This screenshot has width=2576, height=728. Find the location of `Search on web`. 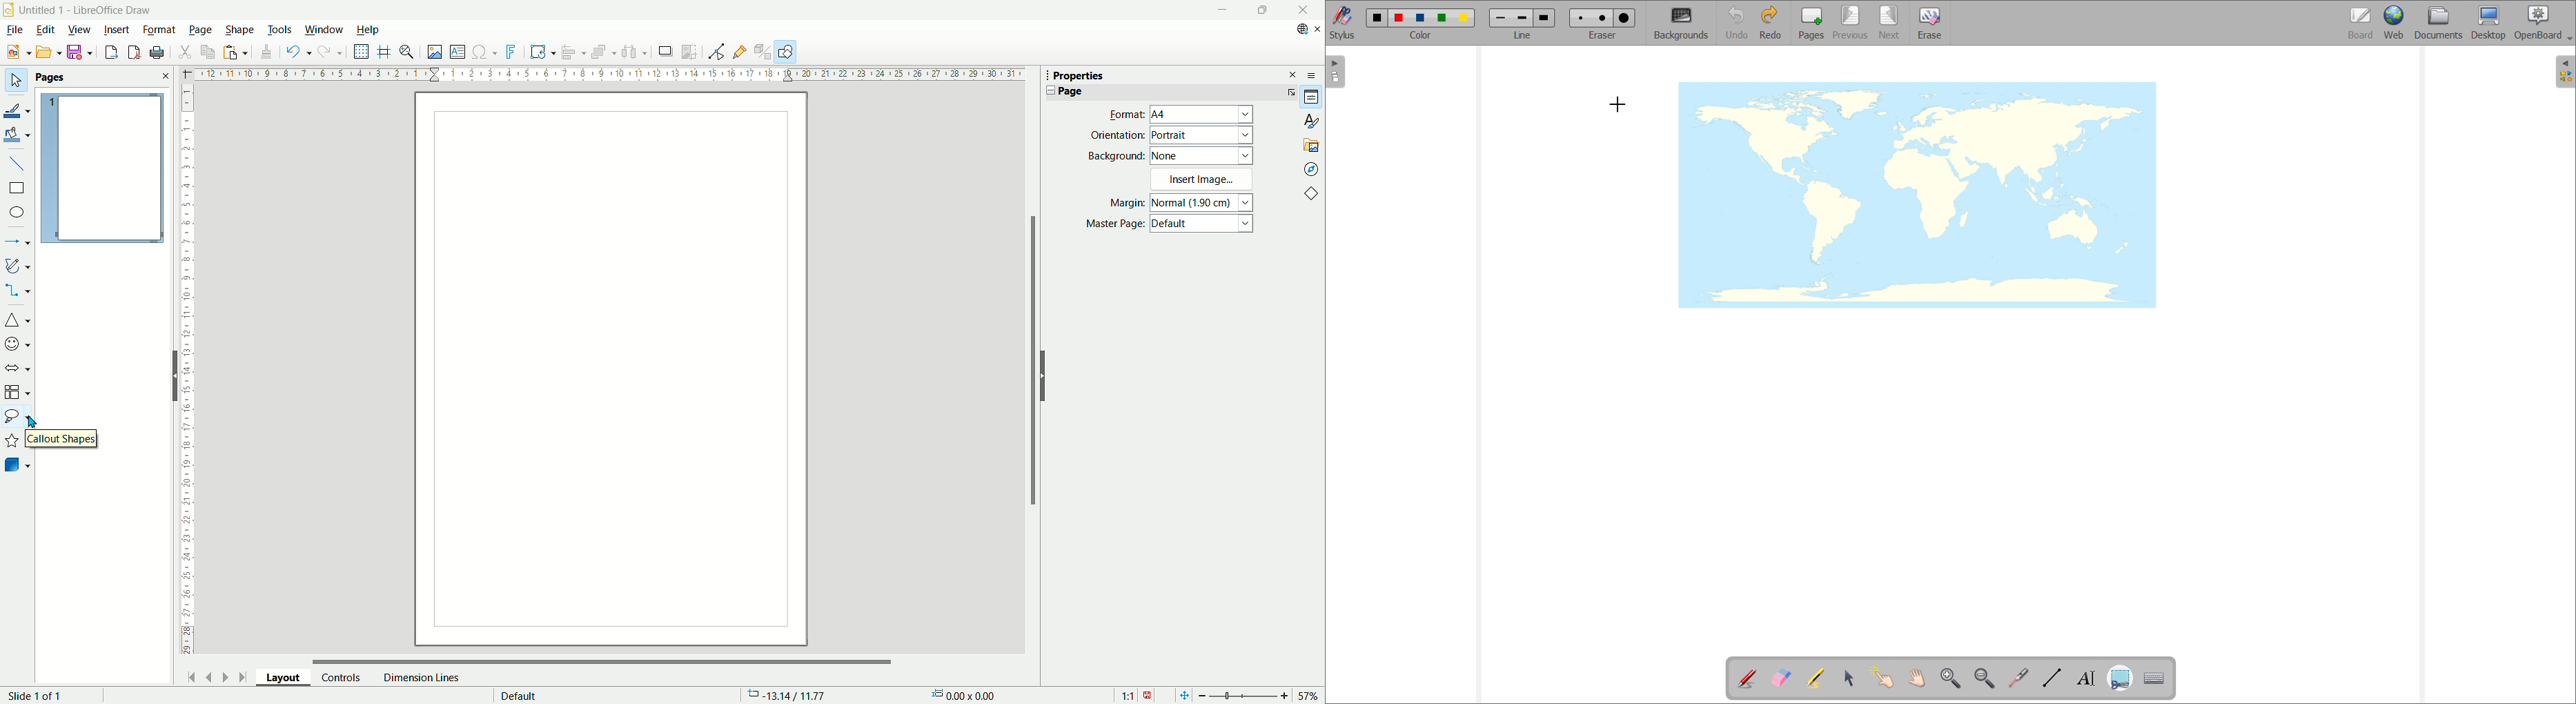

Search on web is located at coordinates (1297, 29).